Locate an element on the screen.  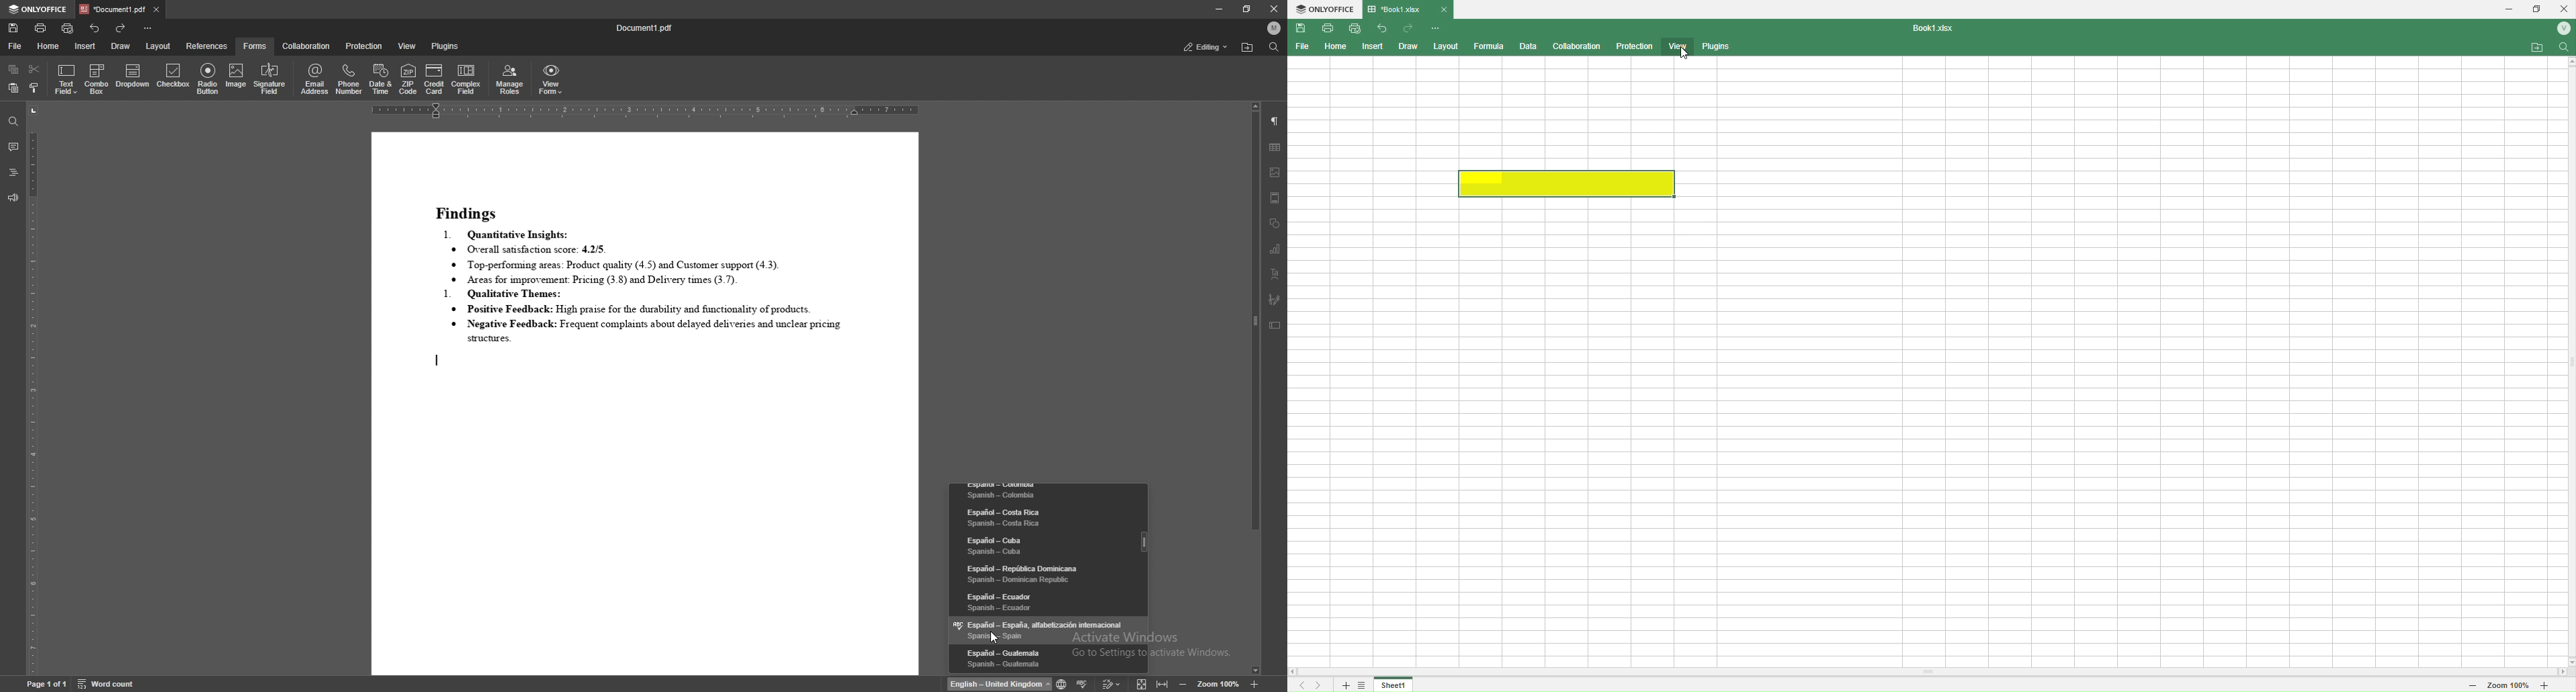
close is located at coordinates (1272, 9).